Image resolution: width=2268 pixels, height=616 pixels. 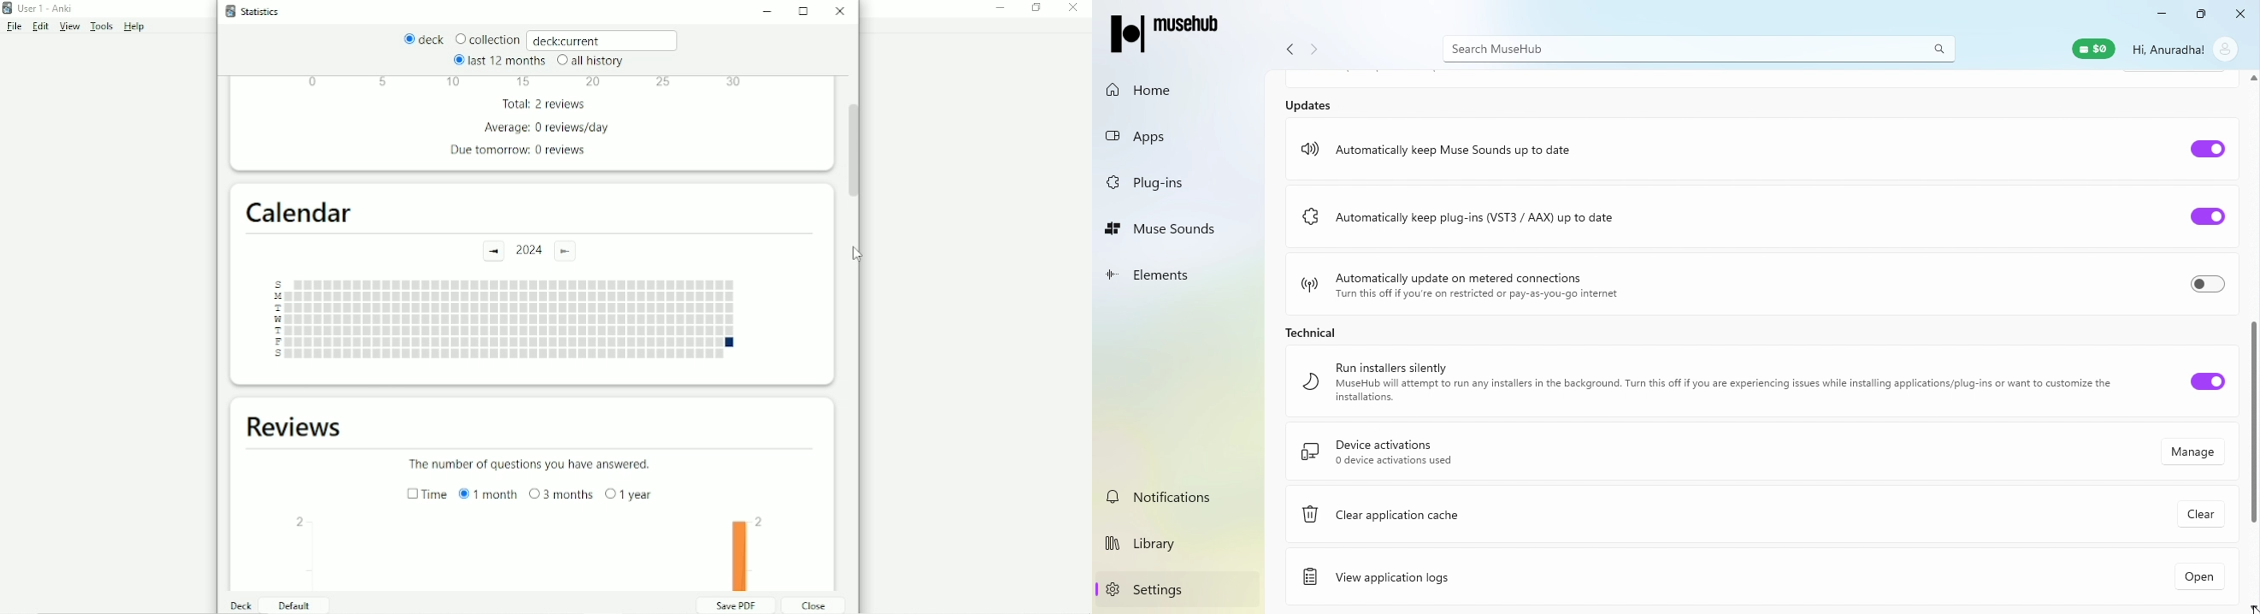 I want to click on all history, so click(x=589, y=61).